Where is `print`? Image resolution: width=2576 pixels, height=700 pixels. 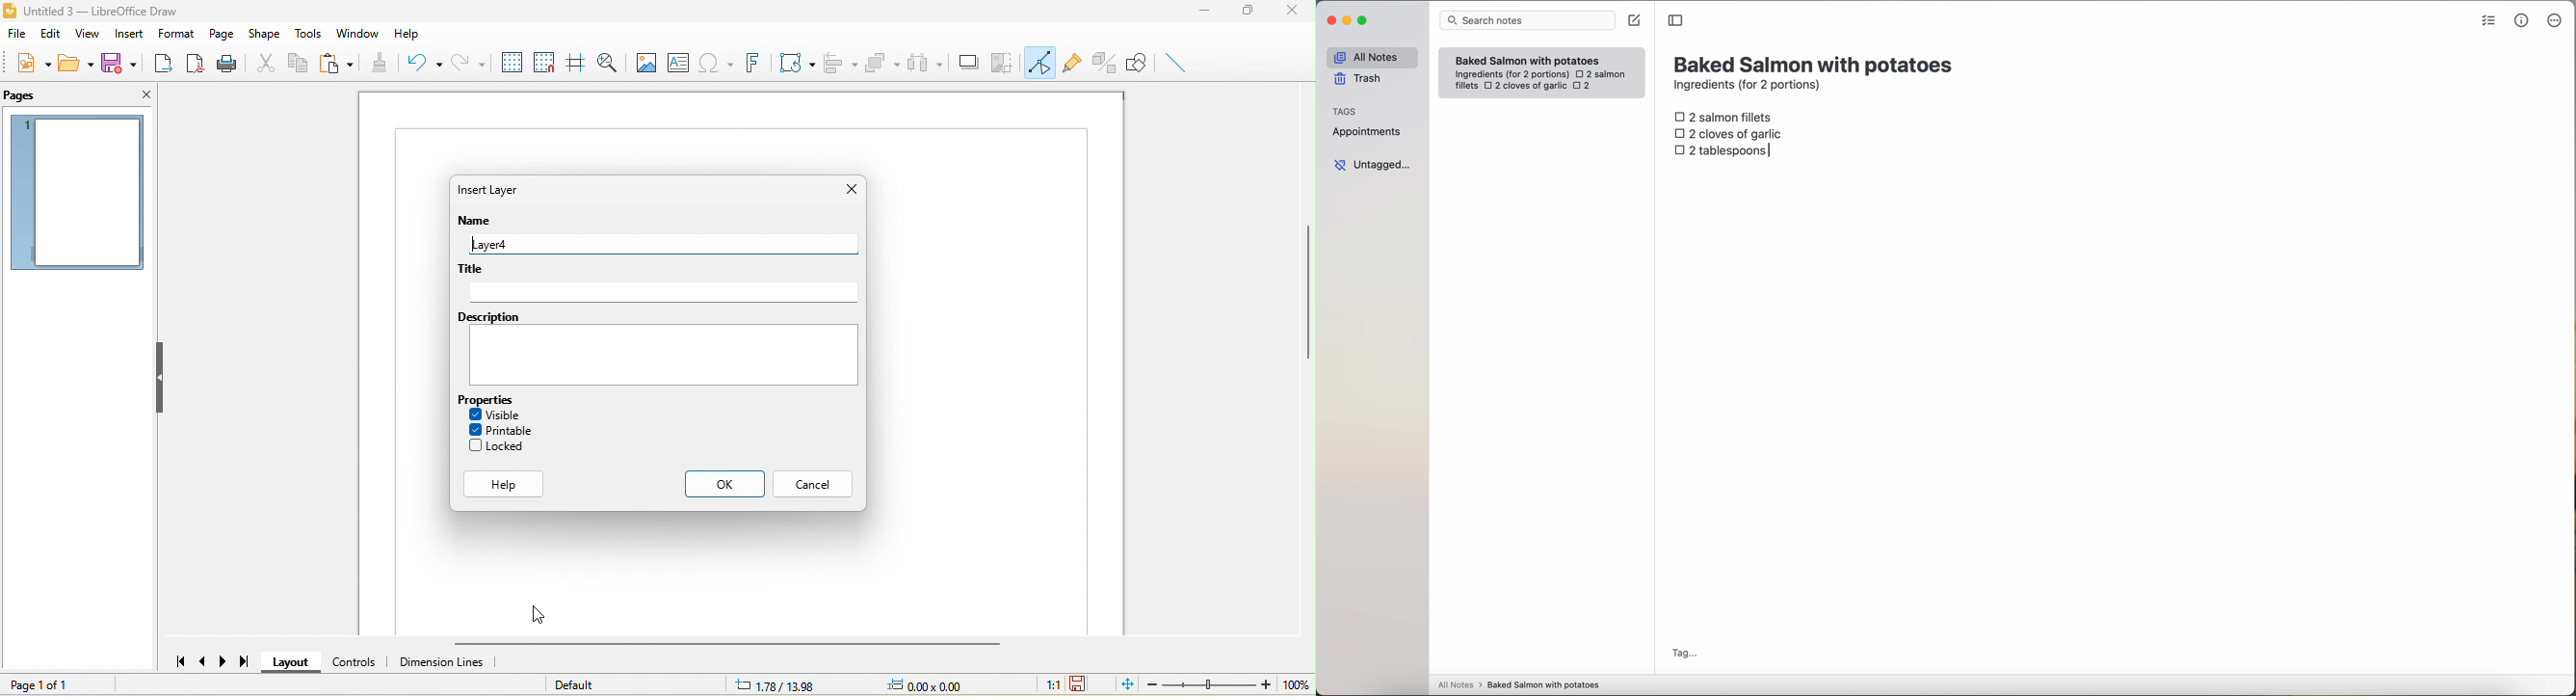
print is located at coordinates (231, 64).